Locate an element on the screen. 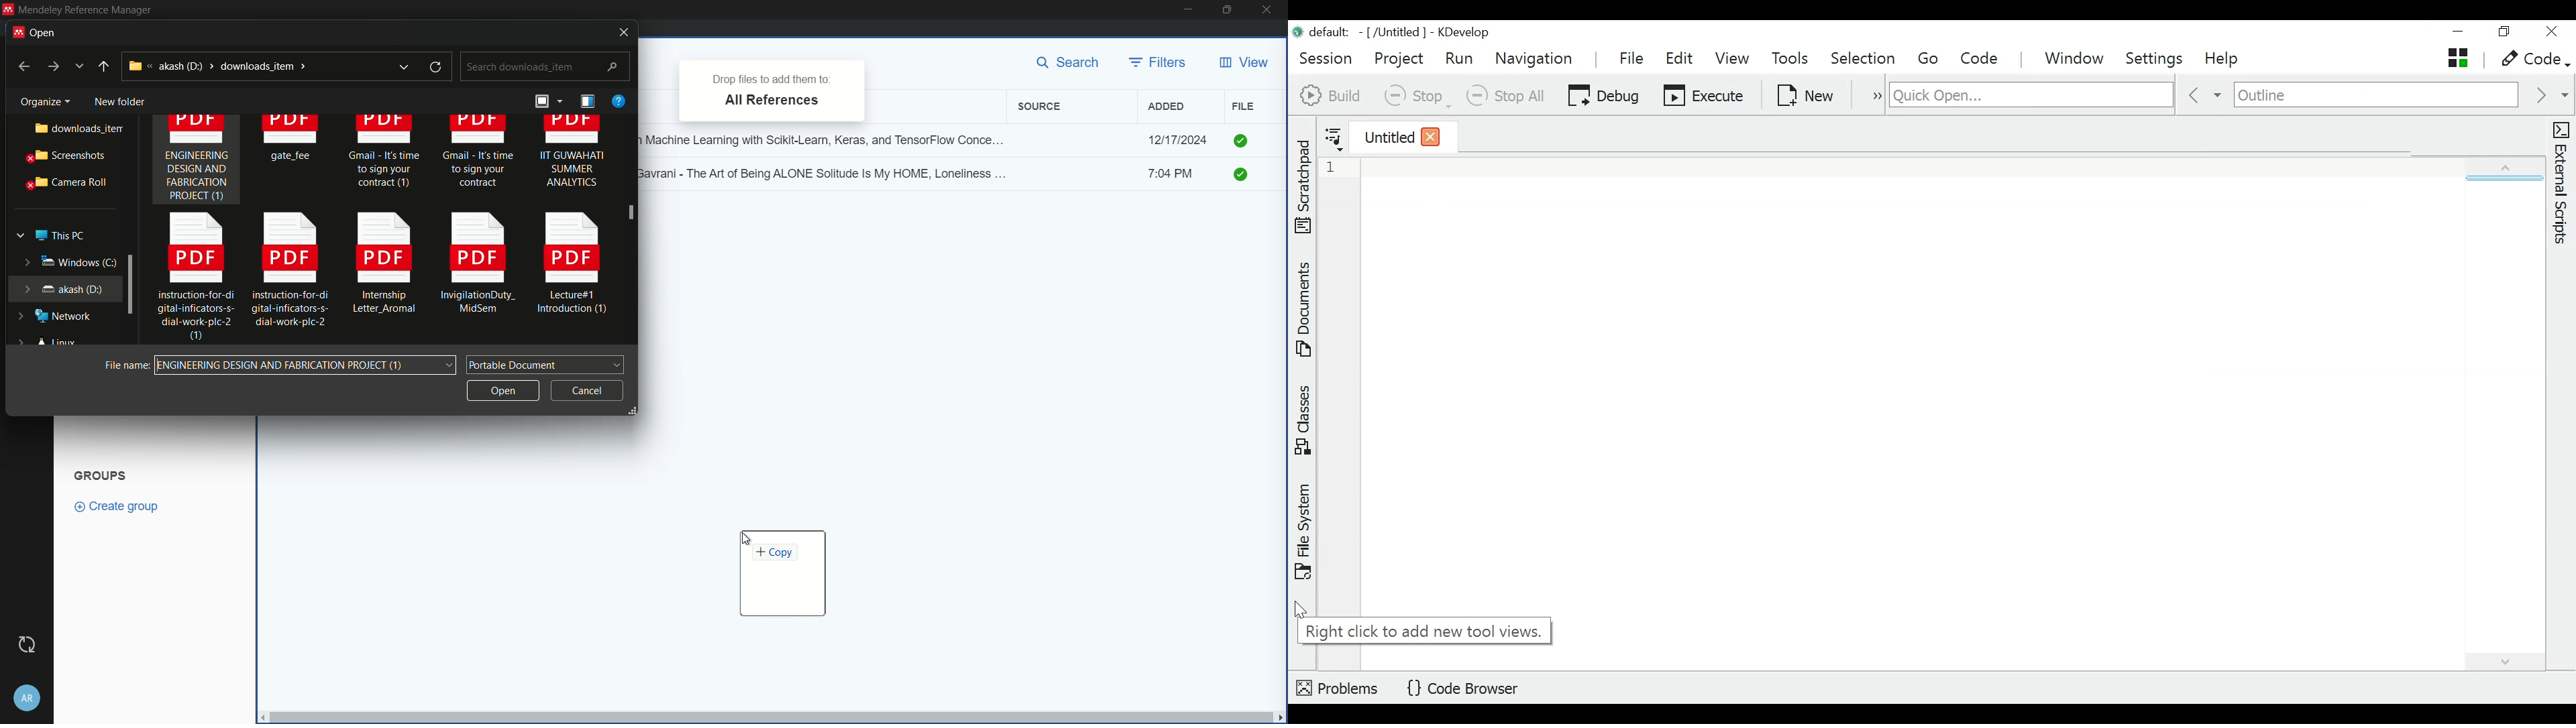 This screenshot has width=2576, height=728. check is located at coordinates (1245, 176).